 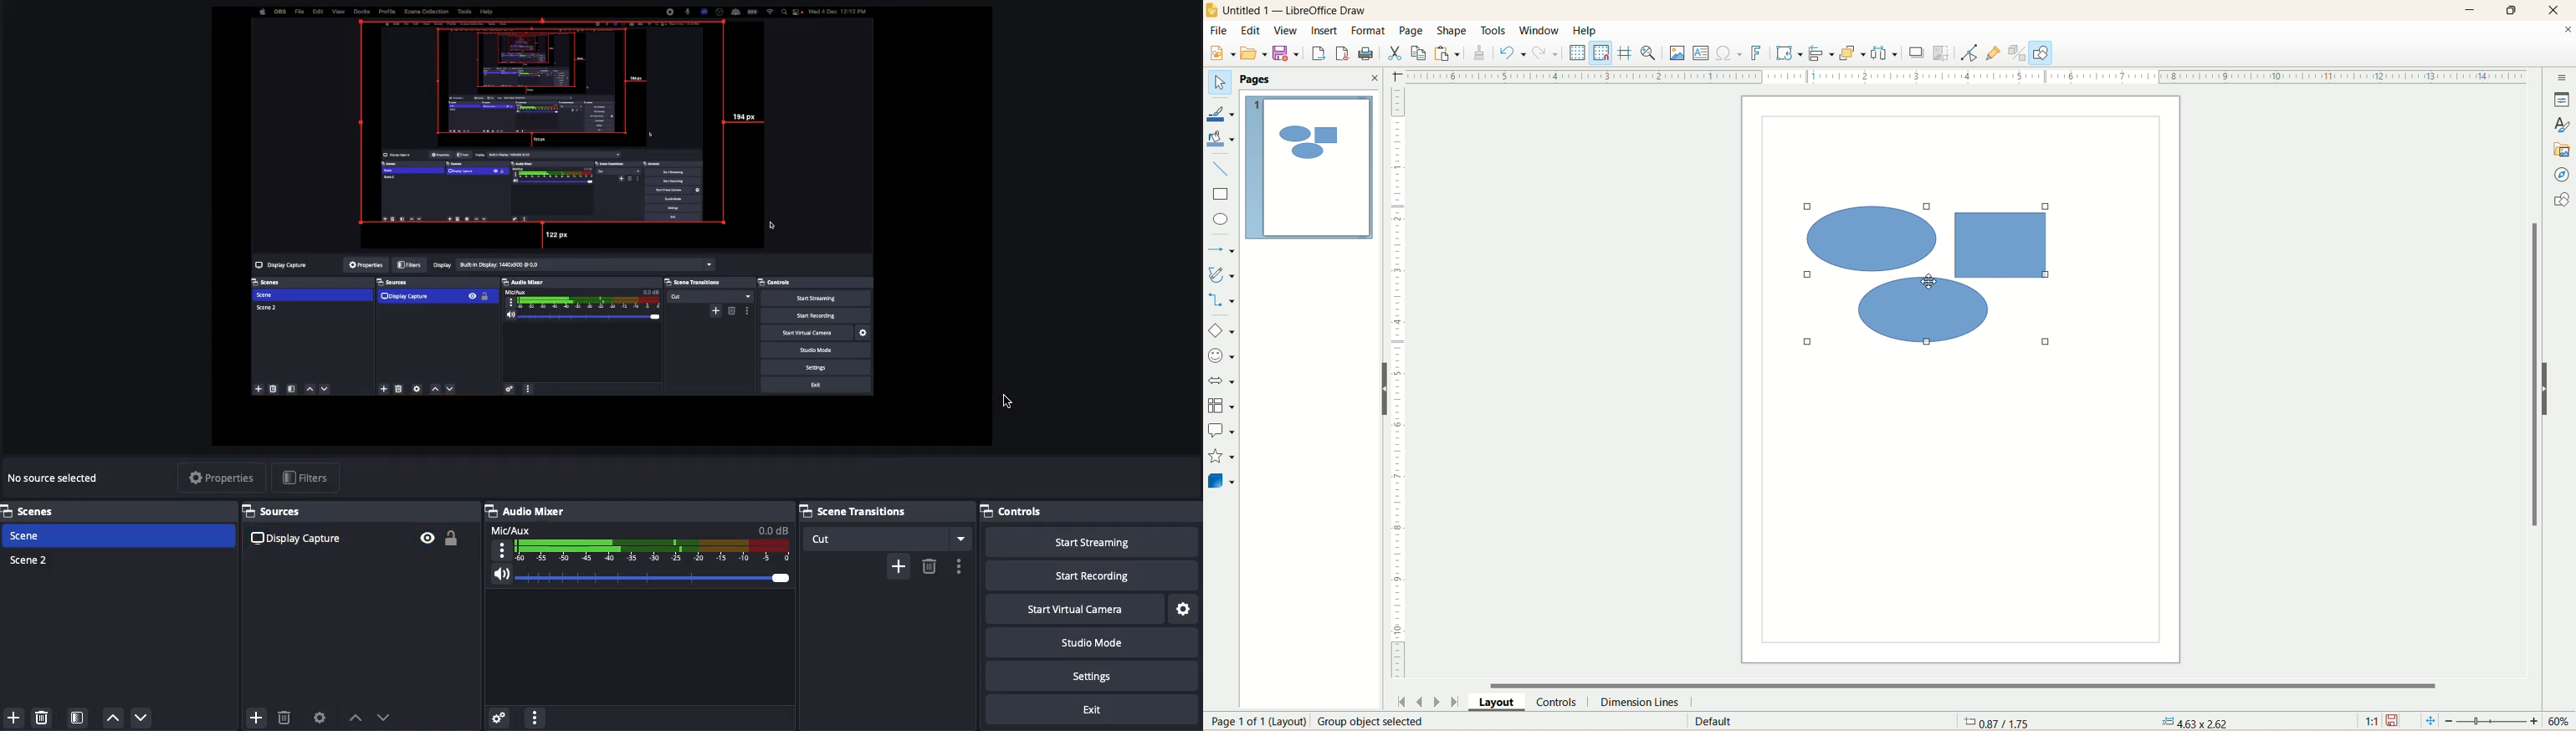 I want to click on scale bar, so click(x=1964, y=76).